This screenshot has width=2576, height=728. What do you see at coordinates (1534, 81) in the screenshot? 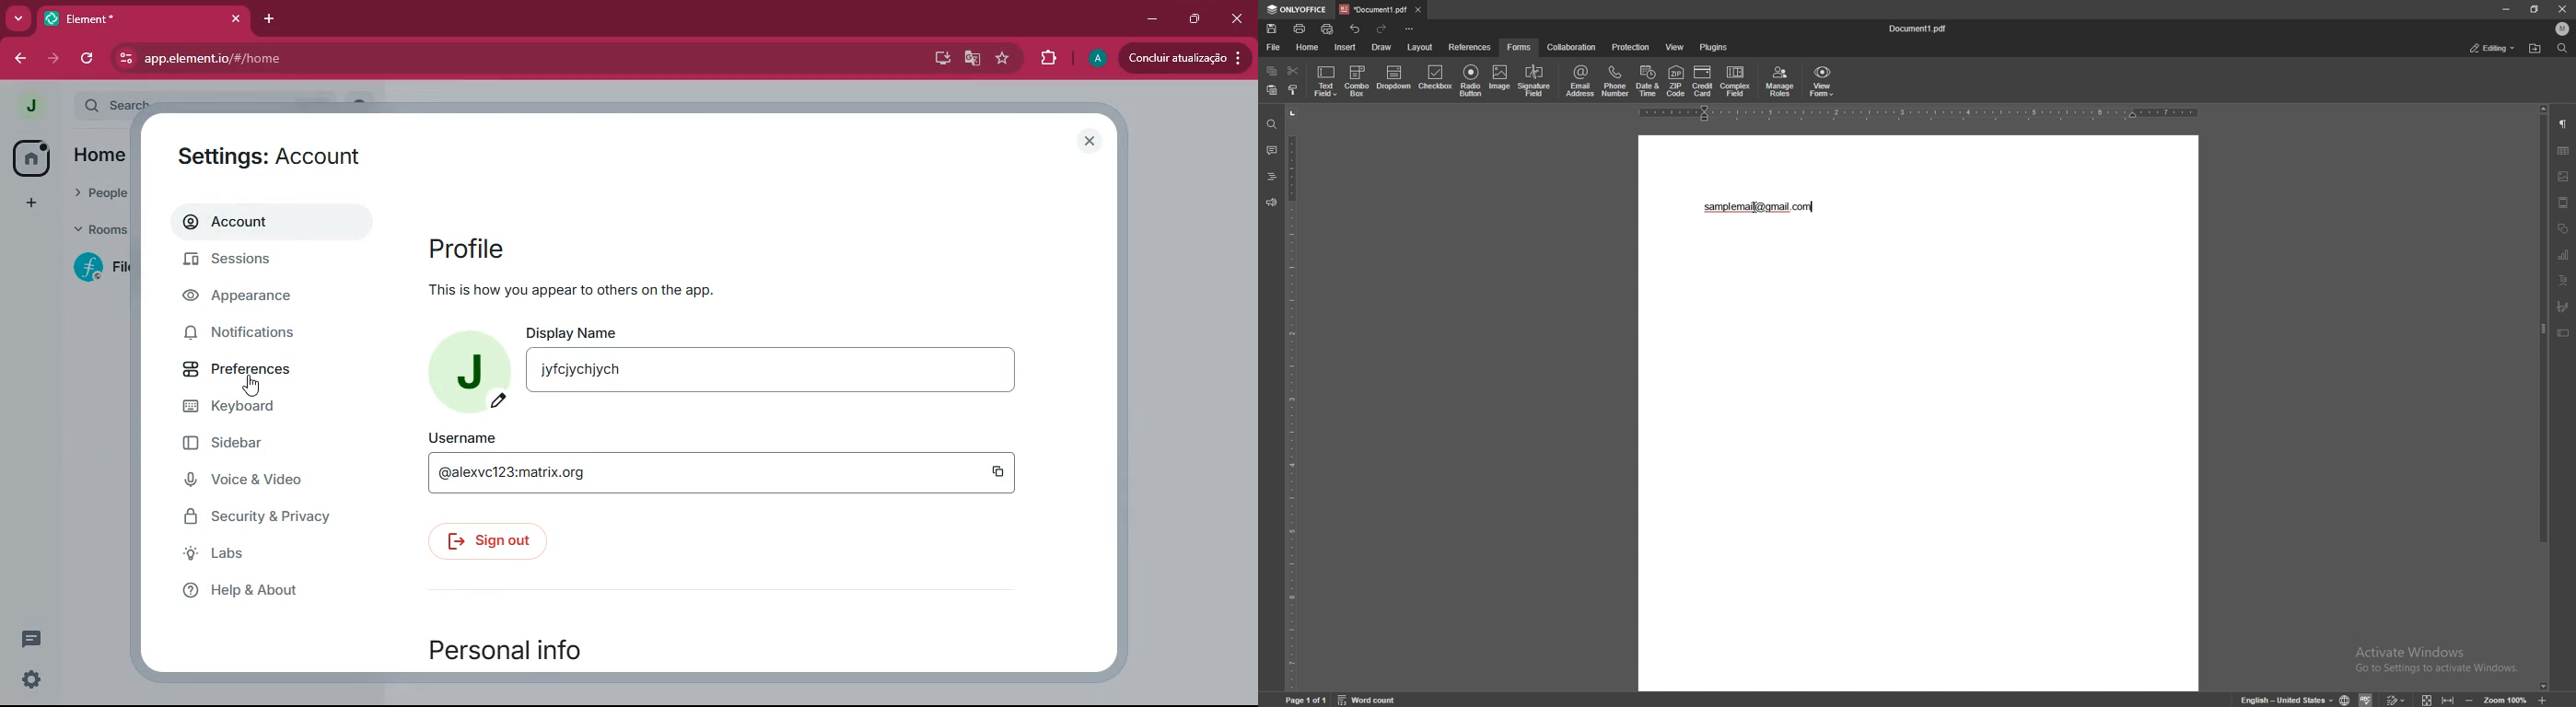
I see `signature field` at bounding box center [1534, 81].